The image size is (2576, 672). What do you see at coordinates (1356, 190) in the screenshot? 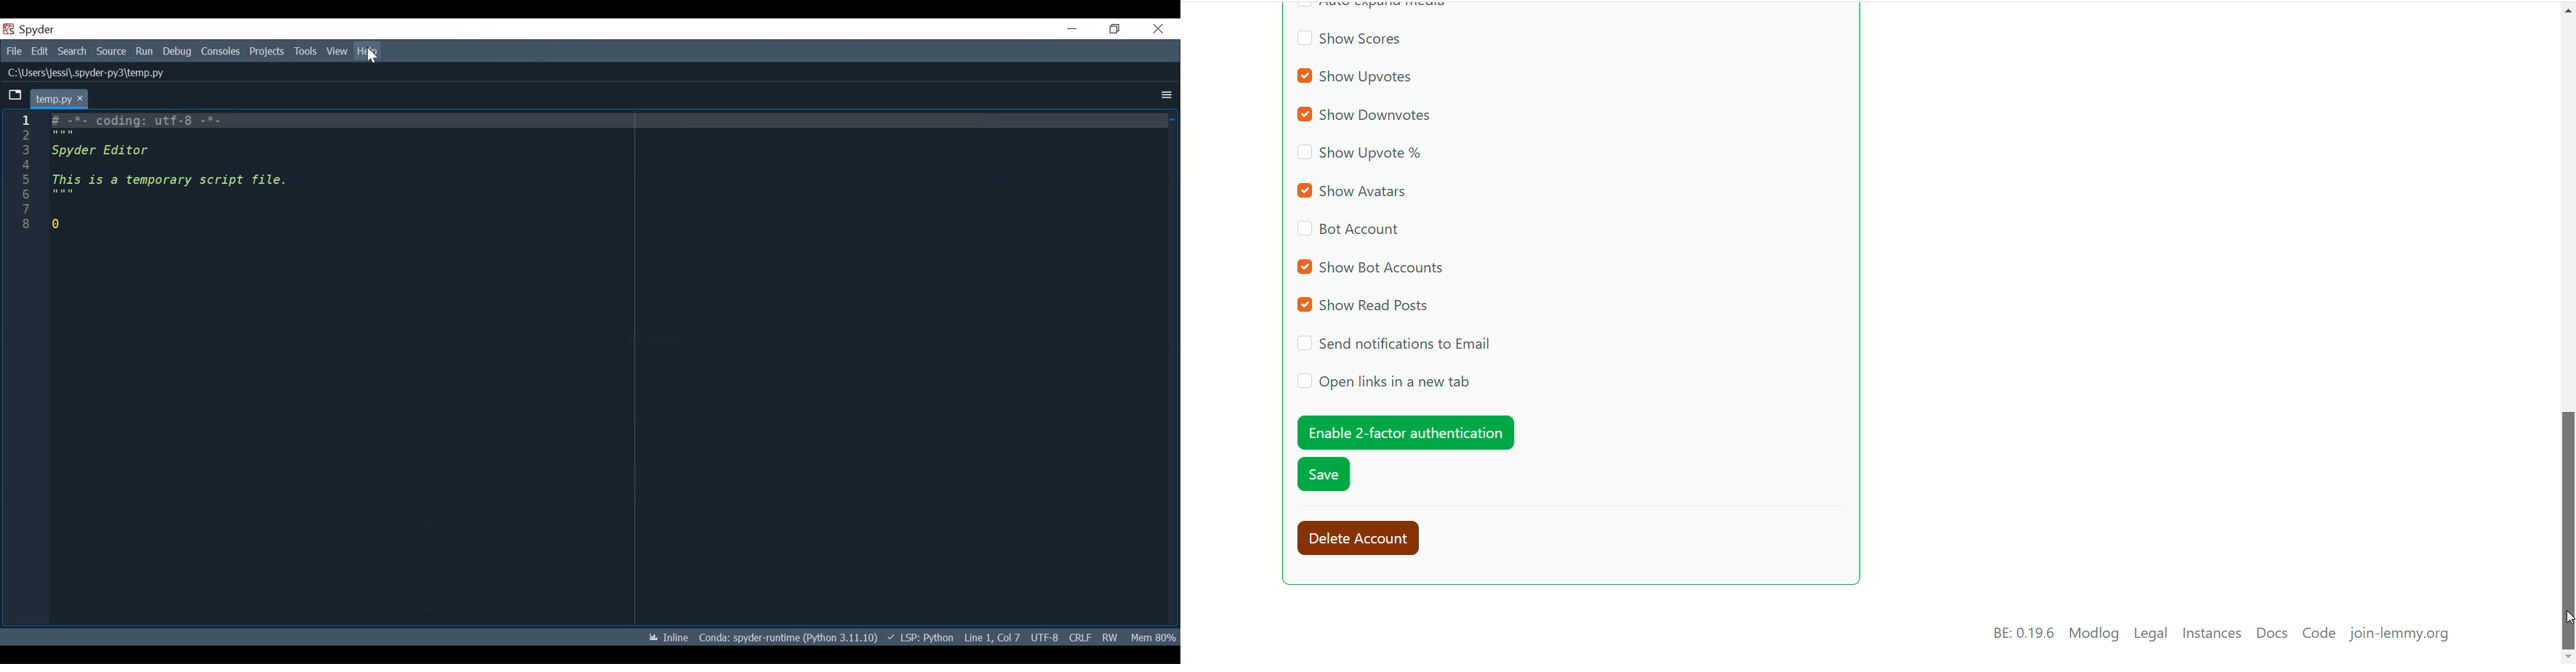
I see `show avatars` at bounding box center [1356, 190].